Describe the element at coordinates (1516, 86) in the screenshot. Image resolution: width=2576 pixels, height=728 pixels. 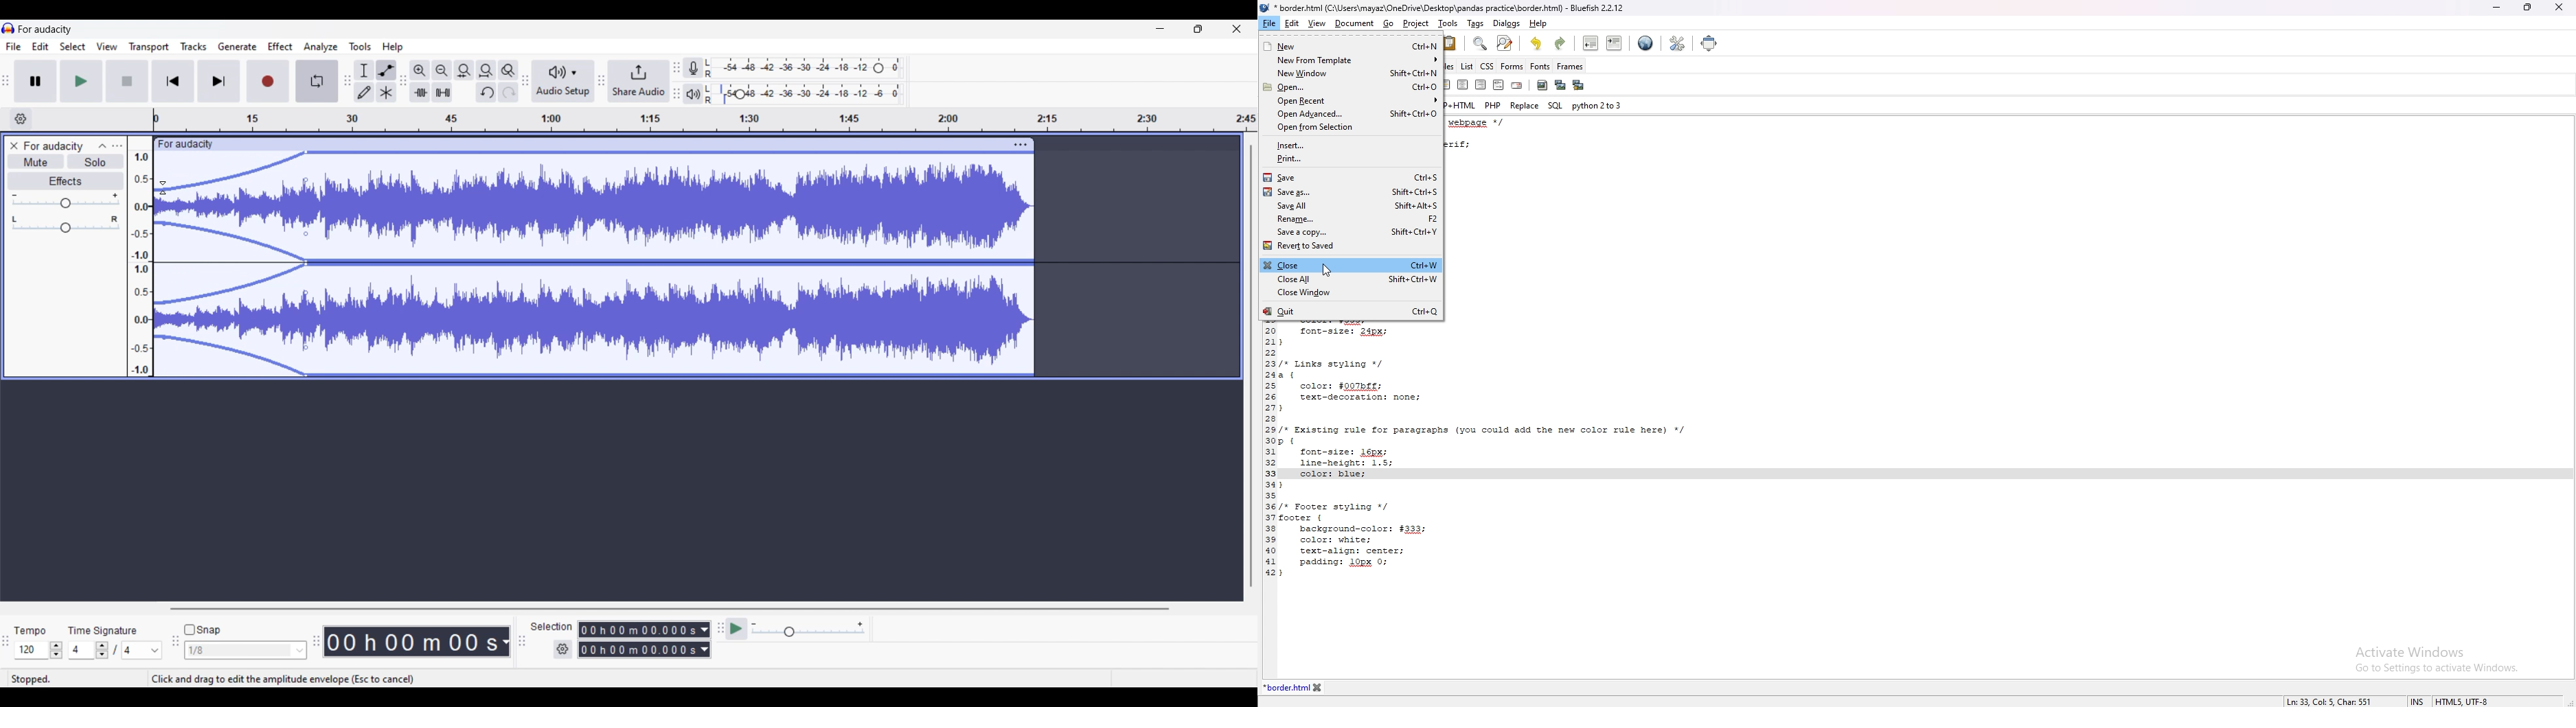
I see `email` at that location.